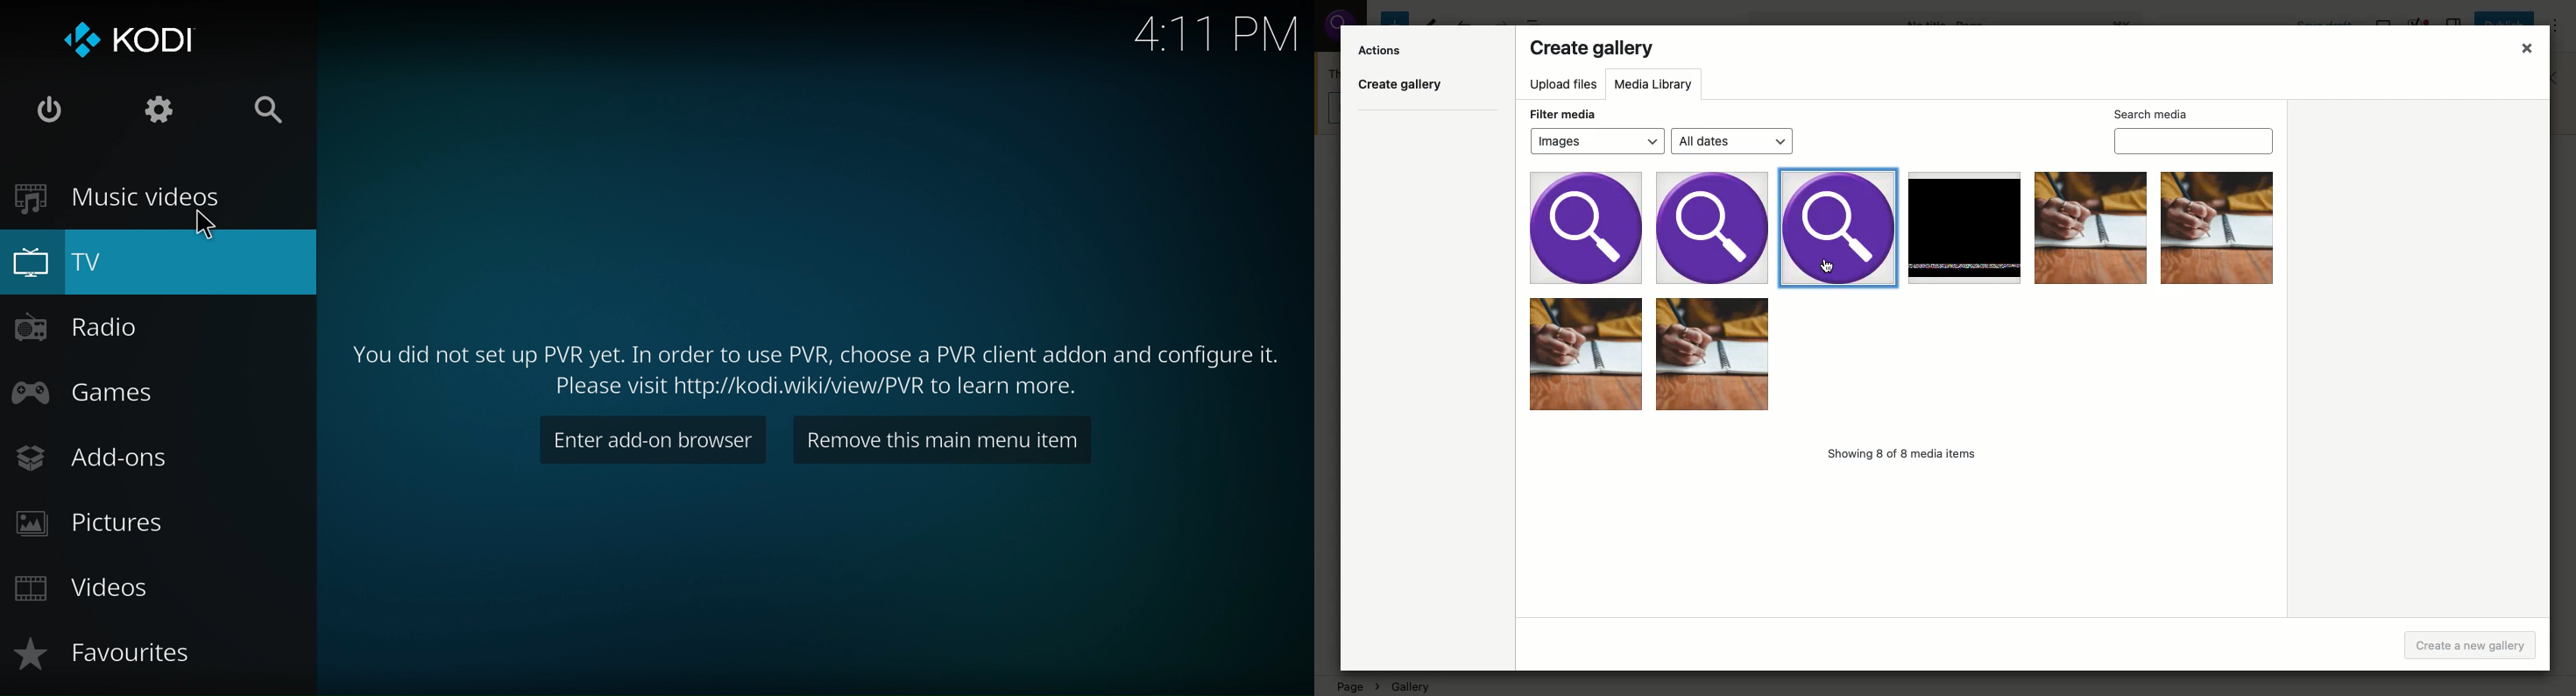  What do you see at coordinates (157, 660) in the screenshot?
I see `Favourites` at bounding box center [157, 660].